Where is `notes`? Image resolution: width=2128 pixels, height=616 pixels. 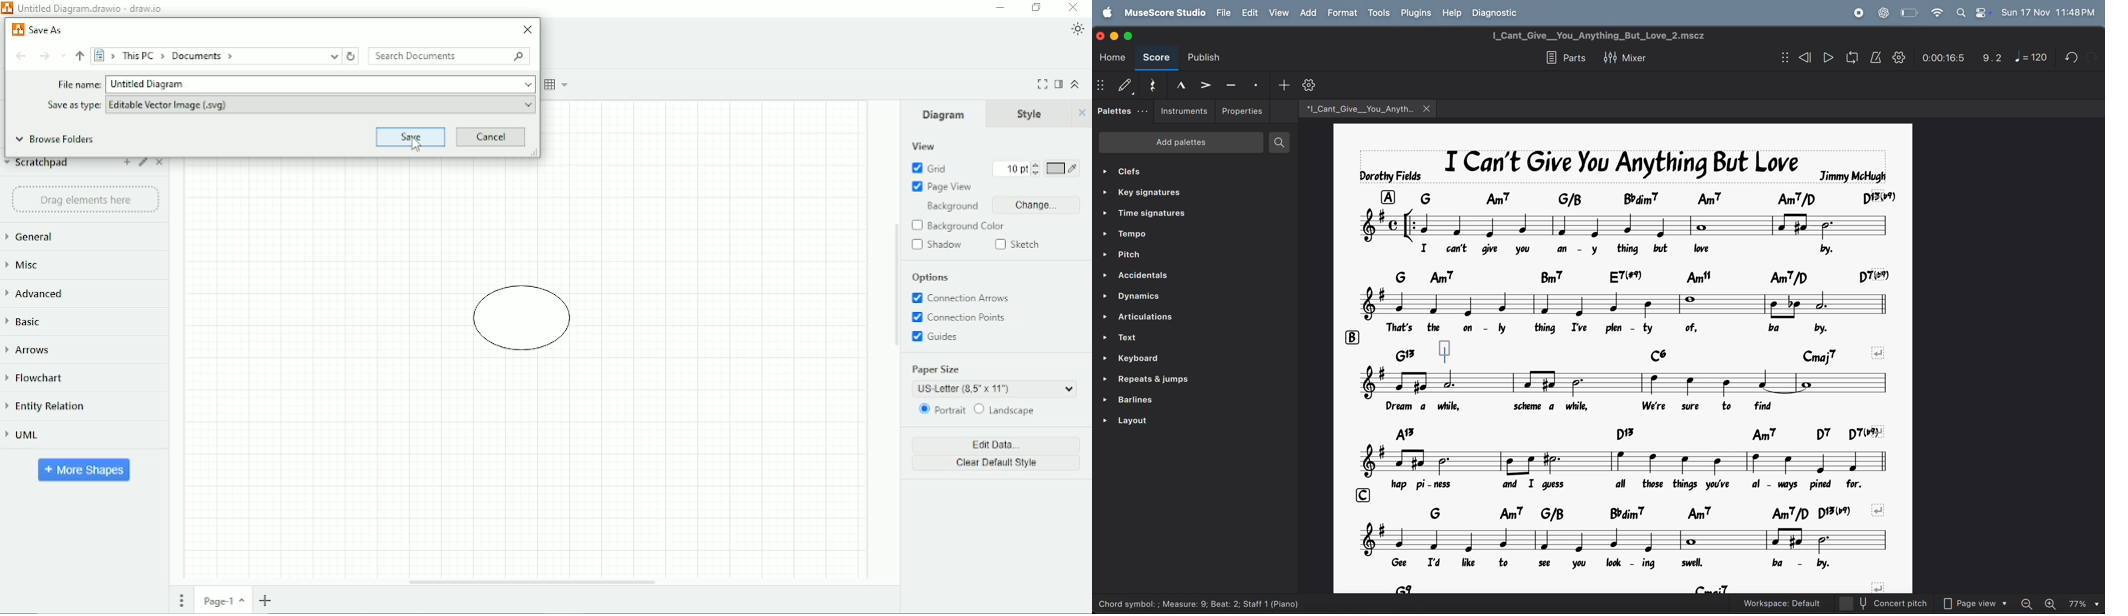 notes is located at coordinates (1621, 382).